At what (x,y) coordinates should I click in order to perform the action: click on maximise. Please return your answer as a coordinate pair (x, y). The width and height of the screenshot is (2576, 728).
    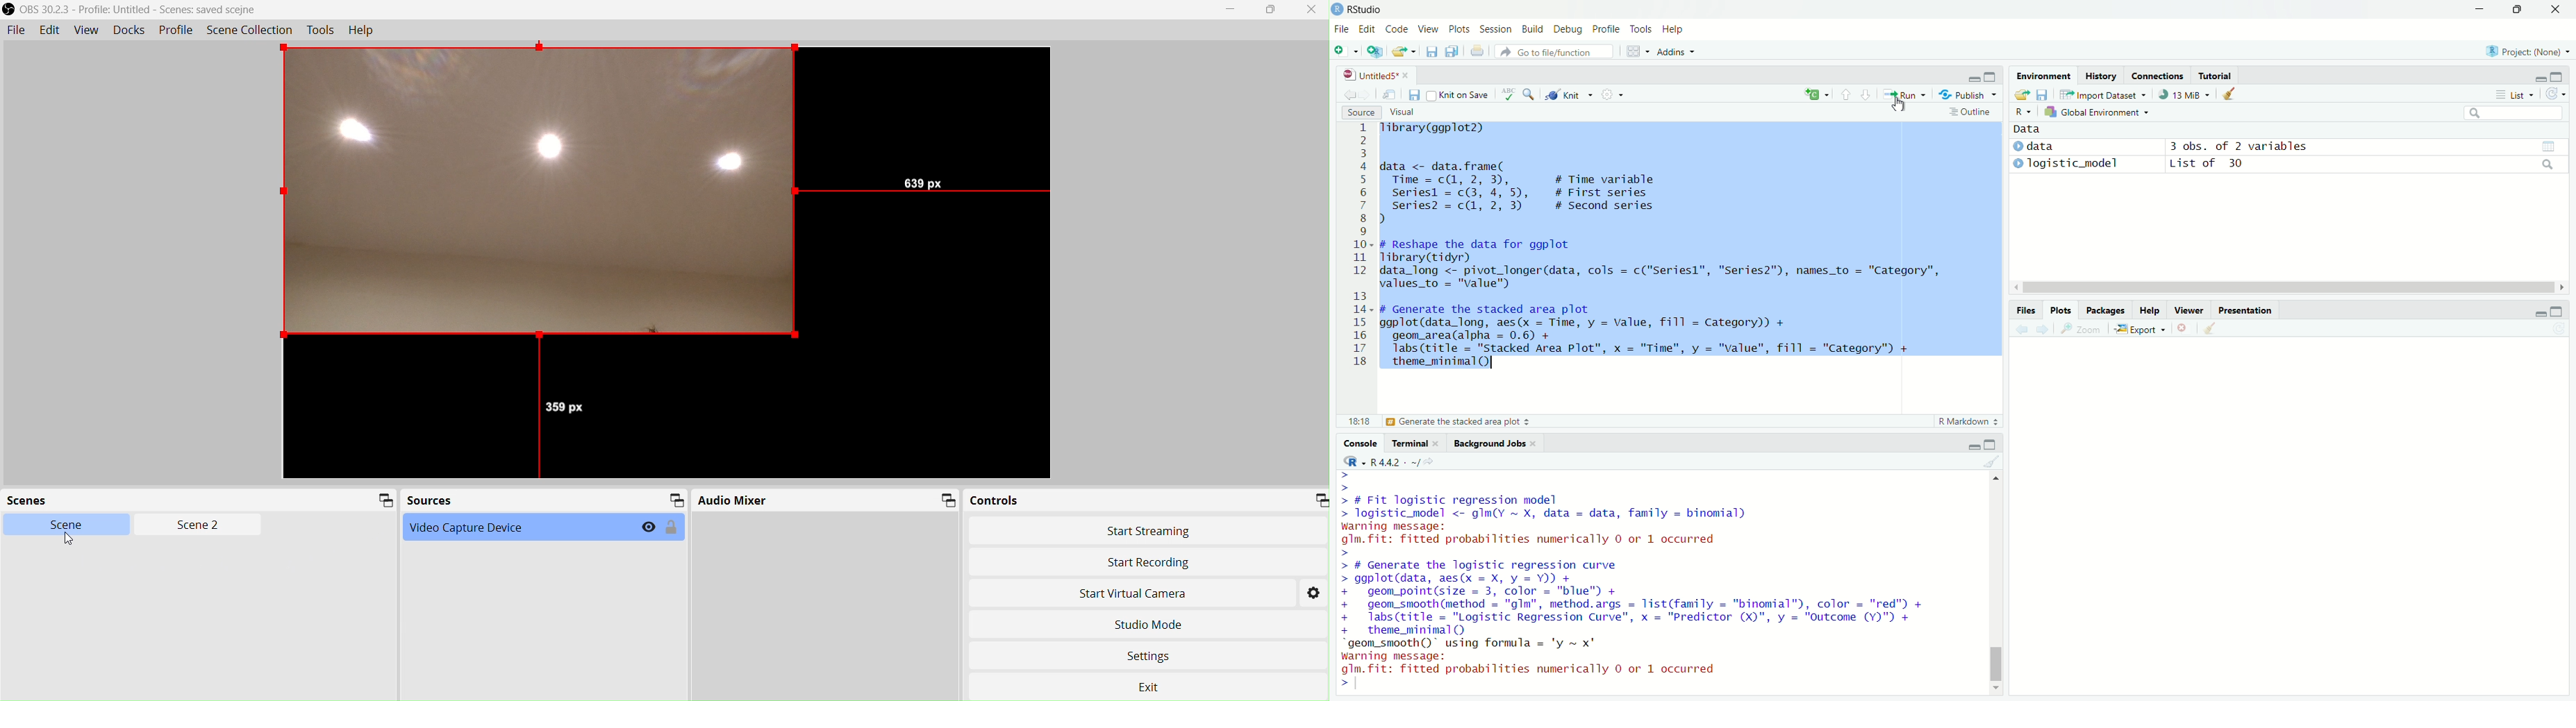
    Looking at the image, I should click on (1994, 445).